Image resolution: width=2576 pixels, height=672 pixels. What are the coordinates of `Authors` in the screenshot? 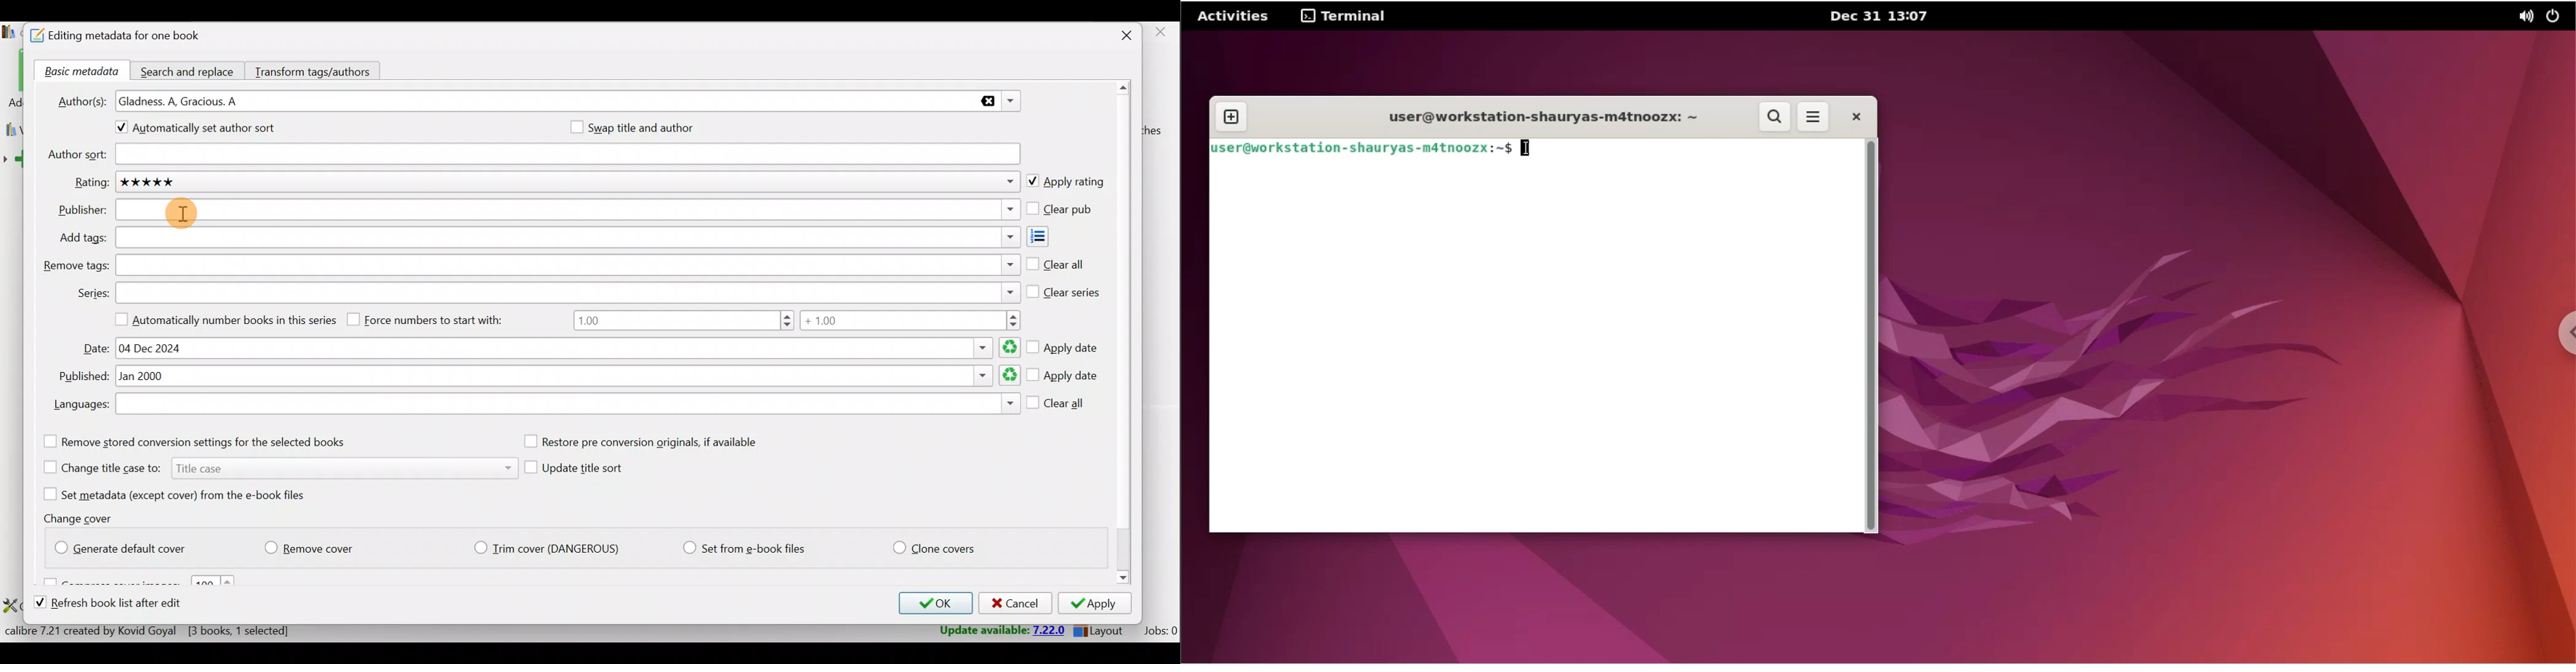 It's located at (570, 102).